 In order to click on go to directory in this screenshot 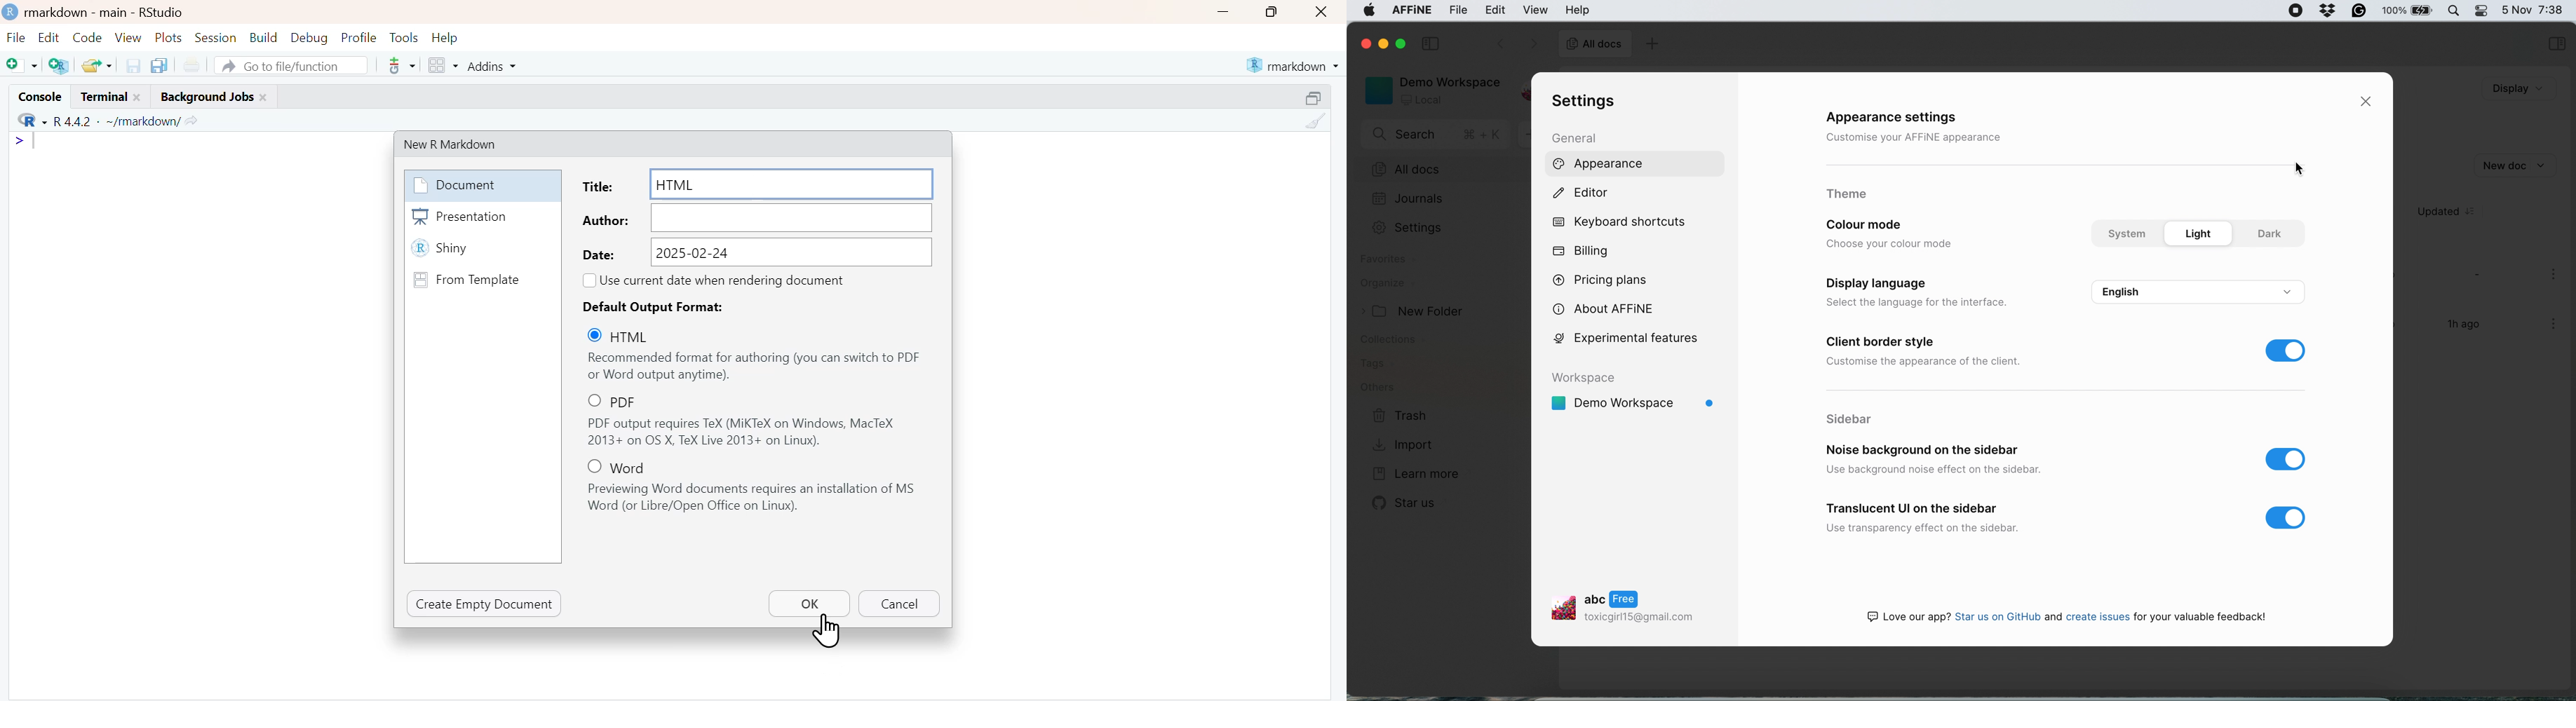, I will do `click(194, 121)`.